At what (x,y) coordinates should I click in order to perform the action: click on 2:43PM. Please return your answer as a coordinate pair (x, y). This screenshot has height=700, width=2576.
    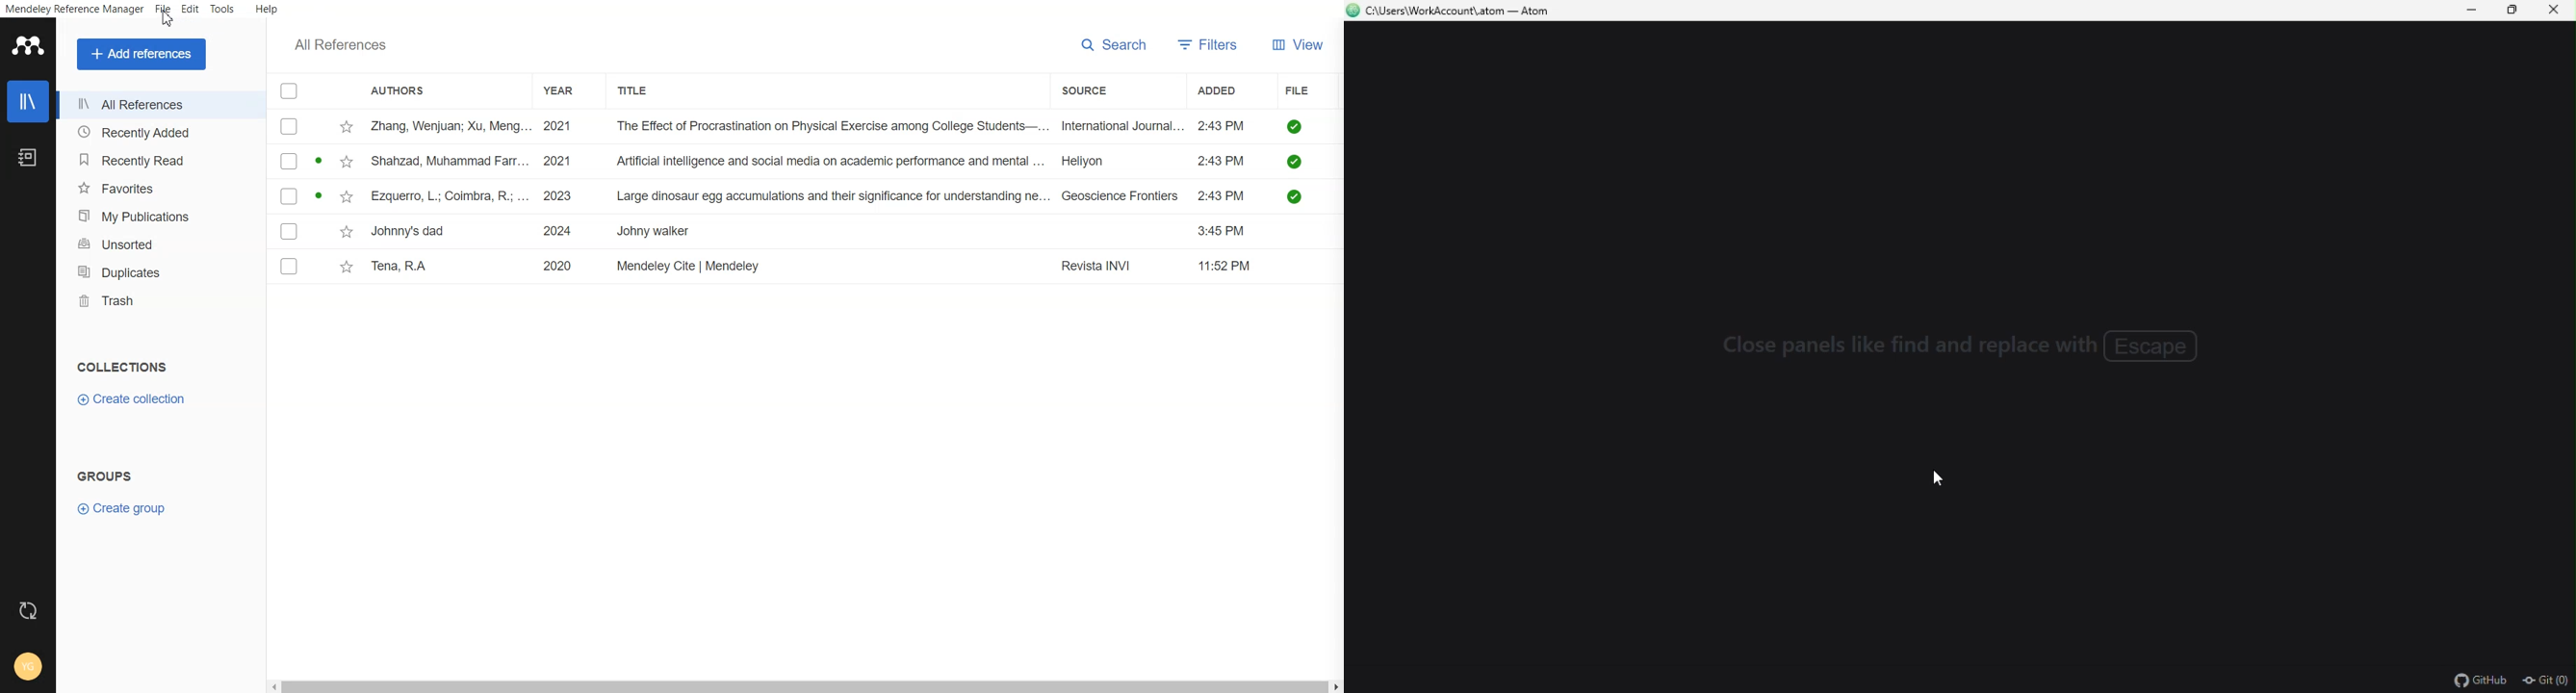
    Looking at the image, I should click on (1224, 196).